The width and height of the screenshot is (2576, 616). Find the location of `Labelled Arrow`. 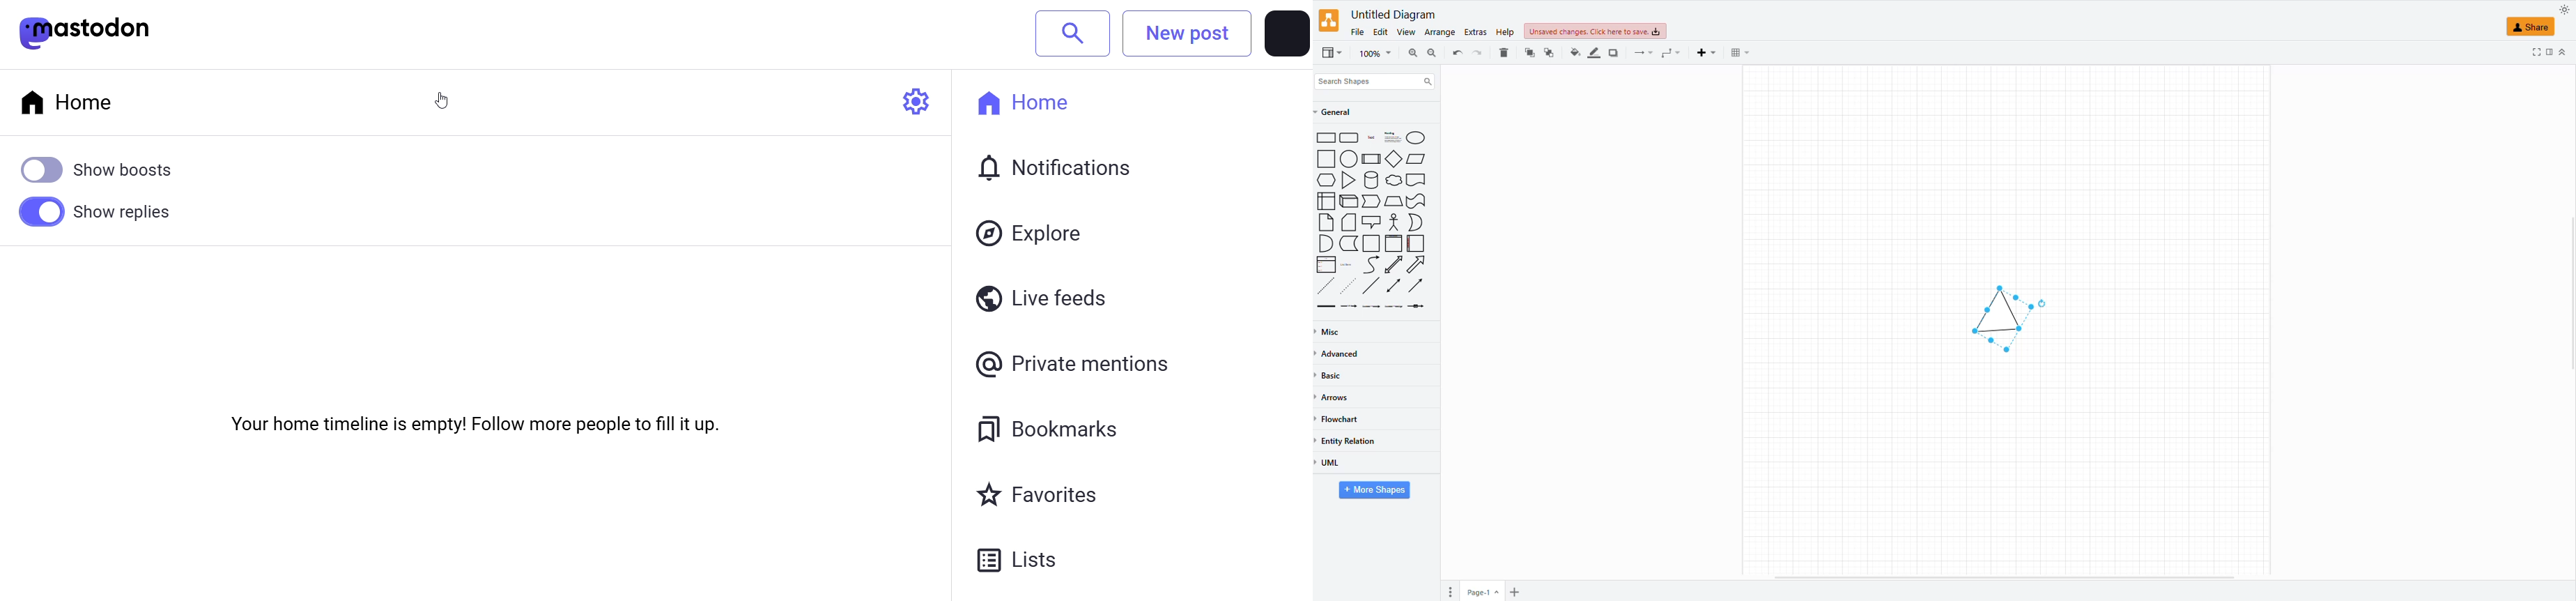

Labelled Arrow is located at coordinates (1371, 306).